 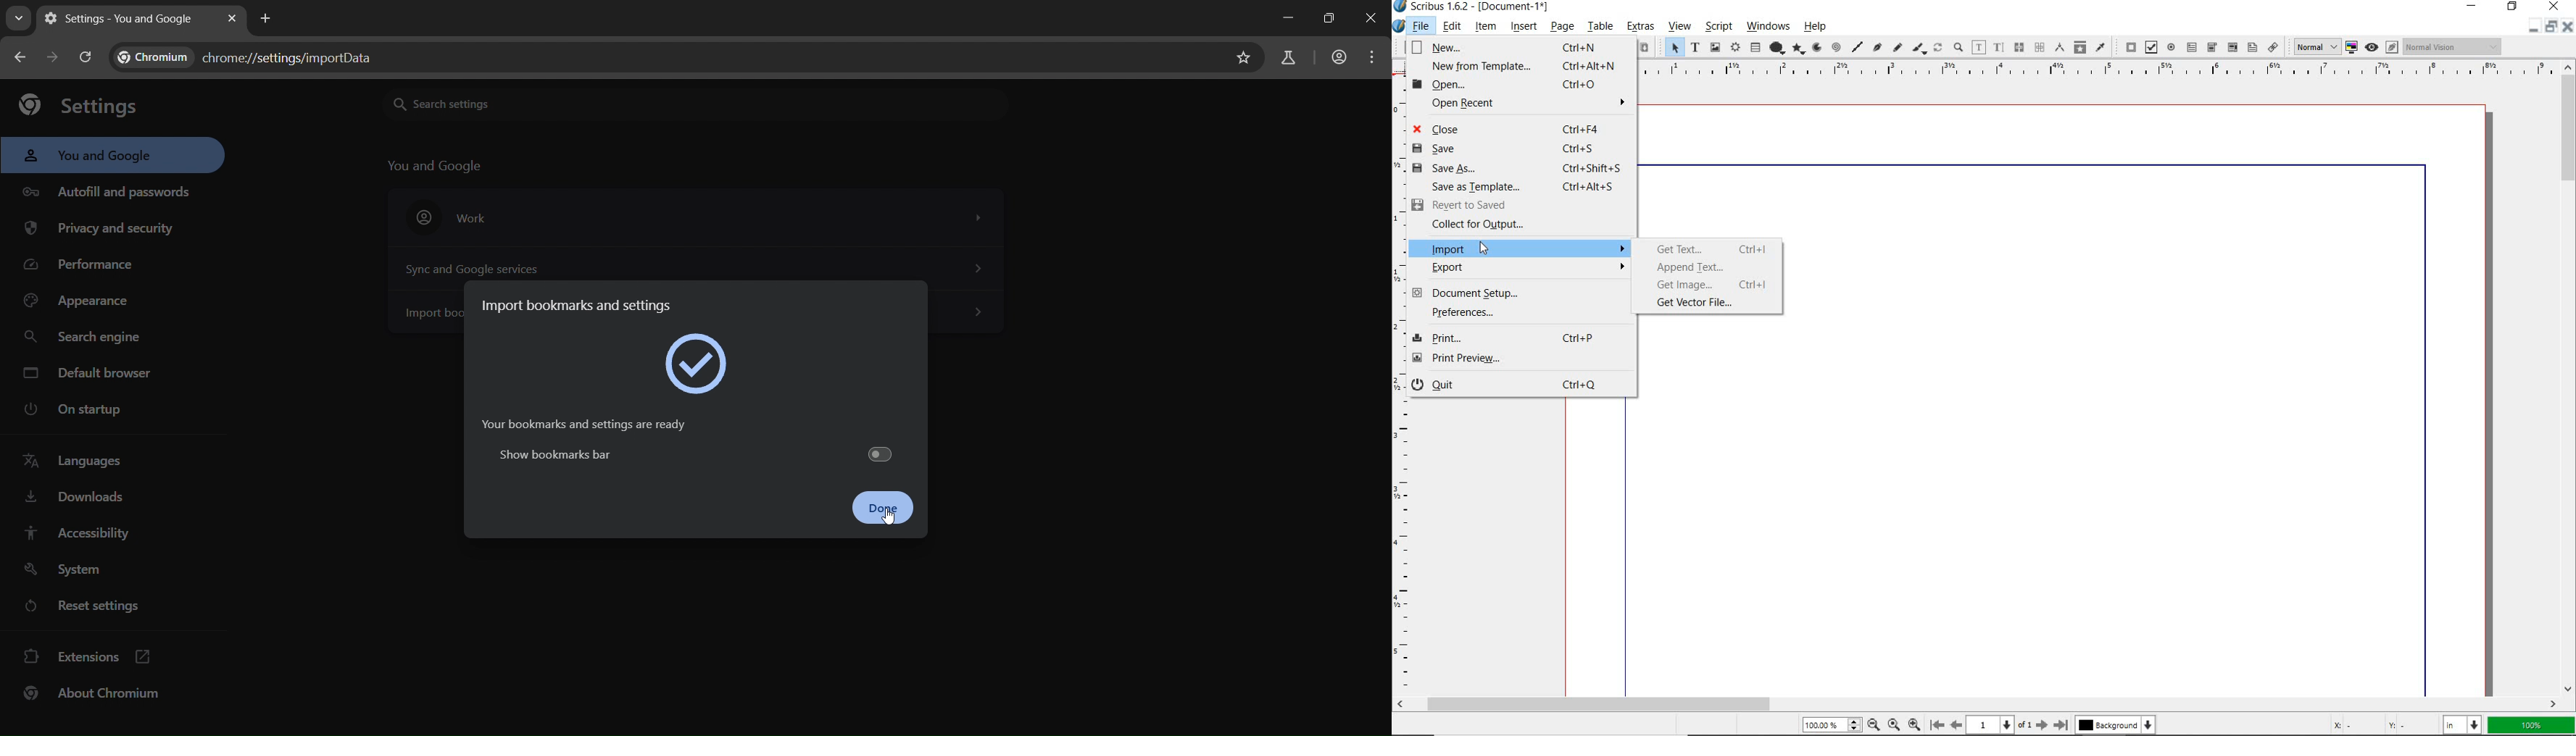 I want to click on account, so click(x=1339, y=56).